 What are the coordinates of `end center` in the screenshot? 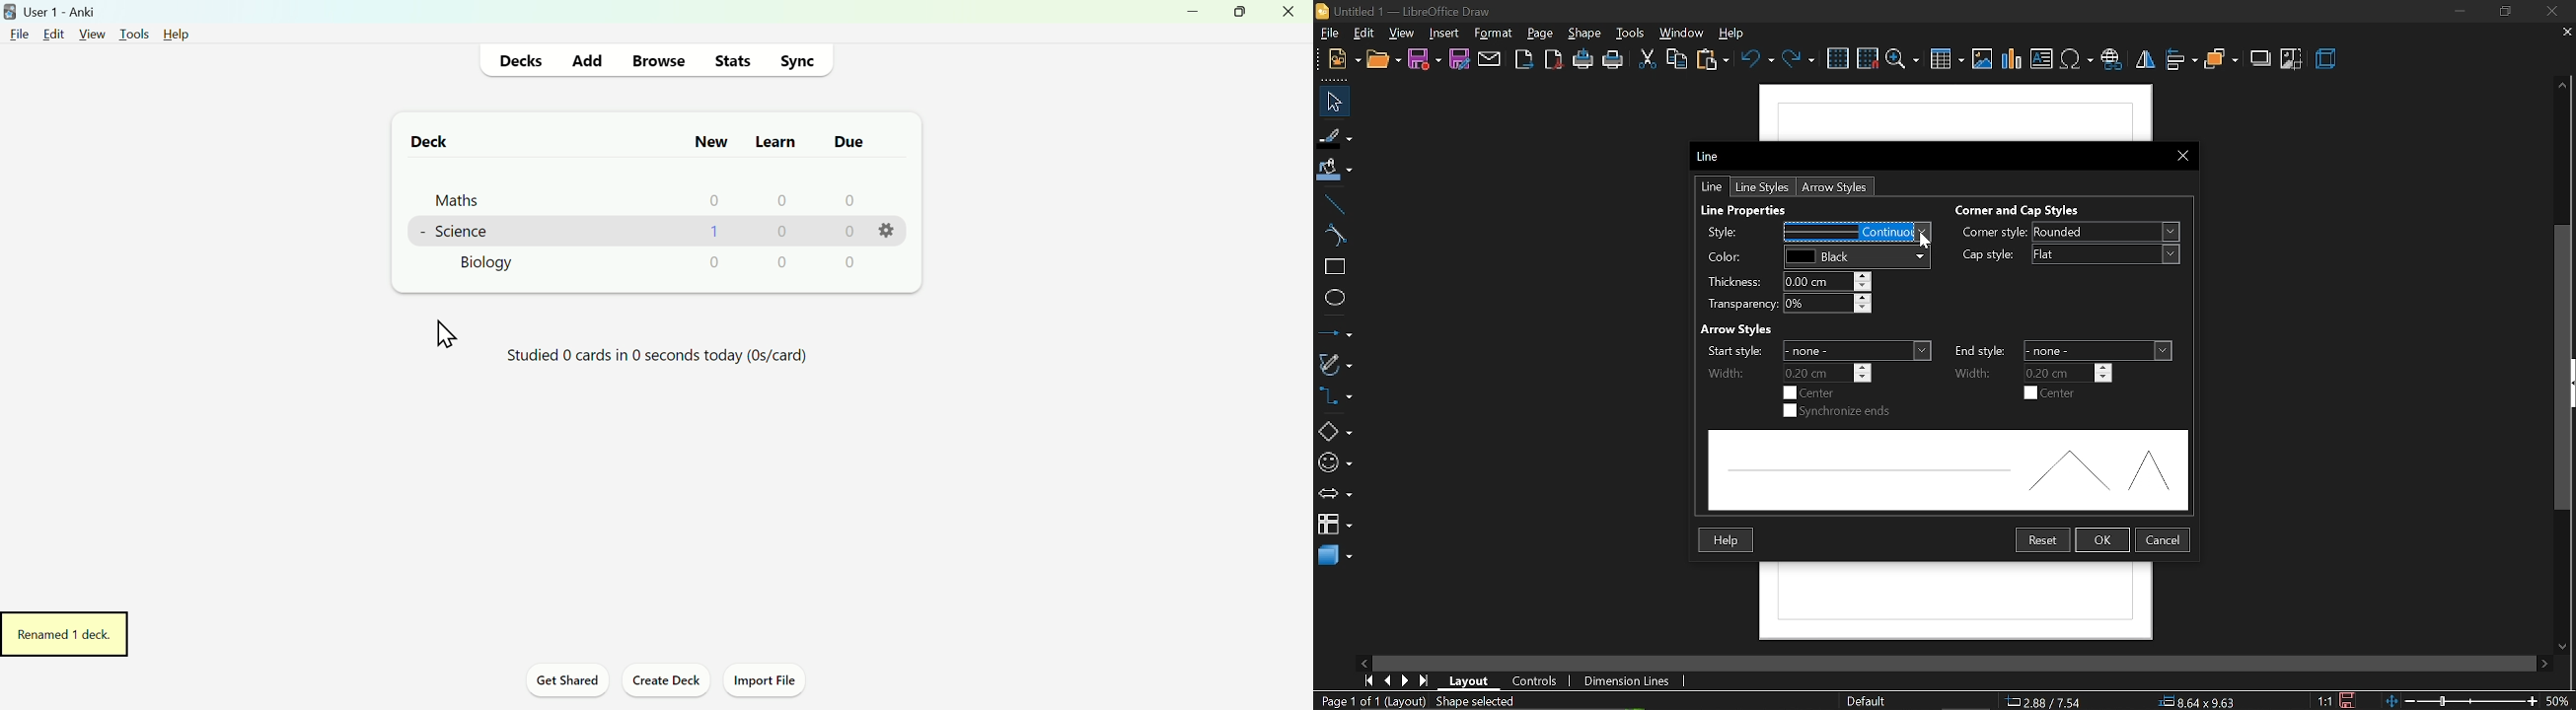 It's located at (2050, 394).